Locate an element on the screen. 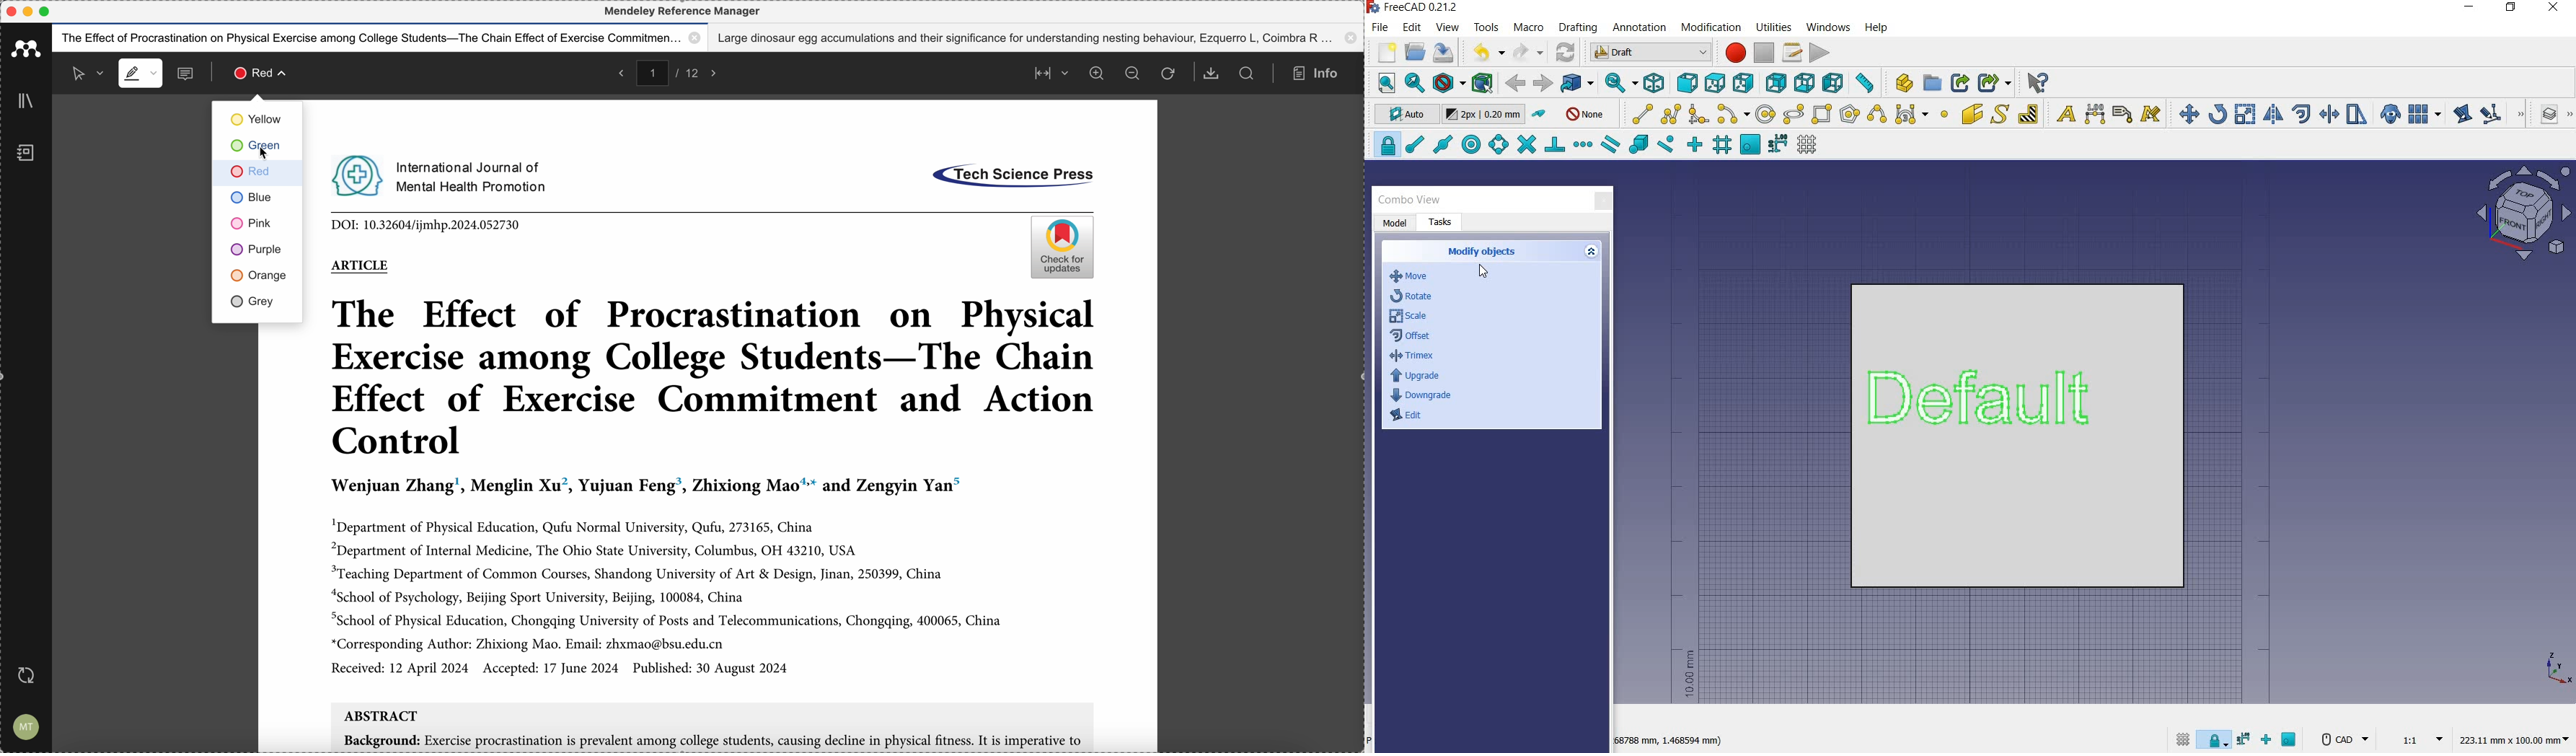 This screenshot has width=2576, height=756. click on highlight color is located at coordinates (254, 72).